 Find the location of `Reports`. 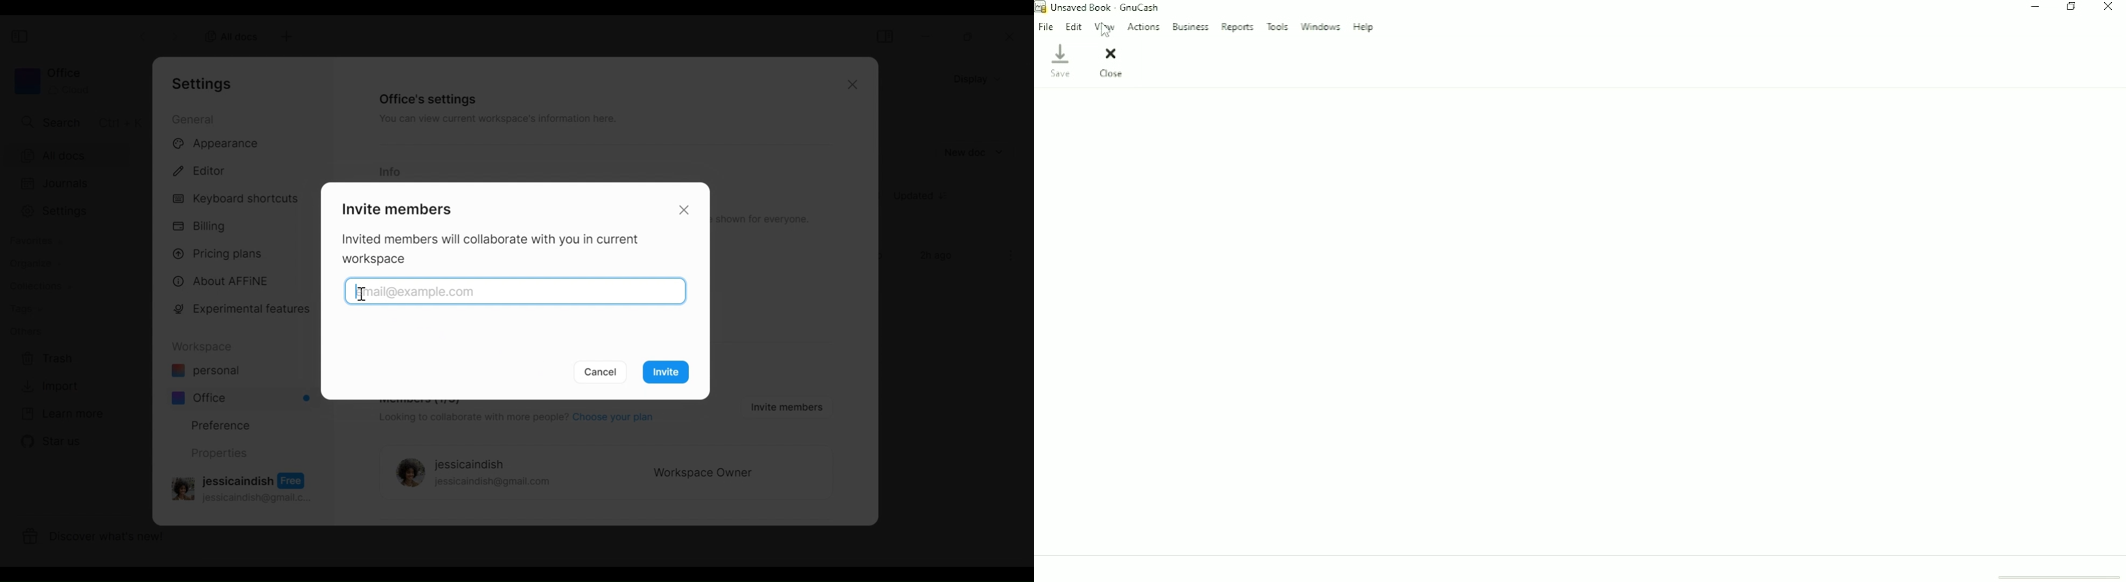

Reports is located at coordinates (1237, 28).